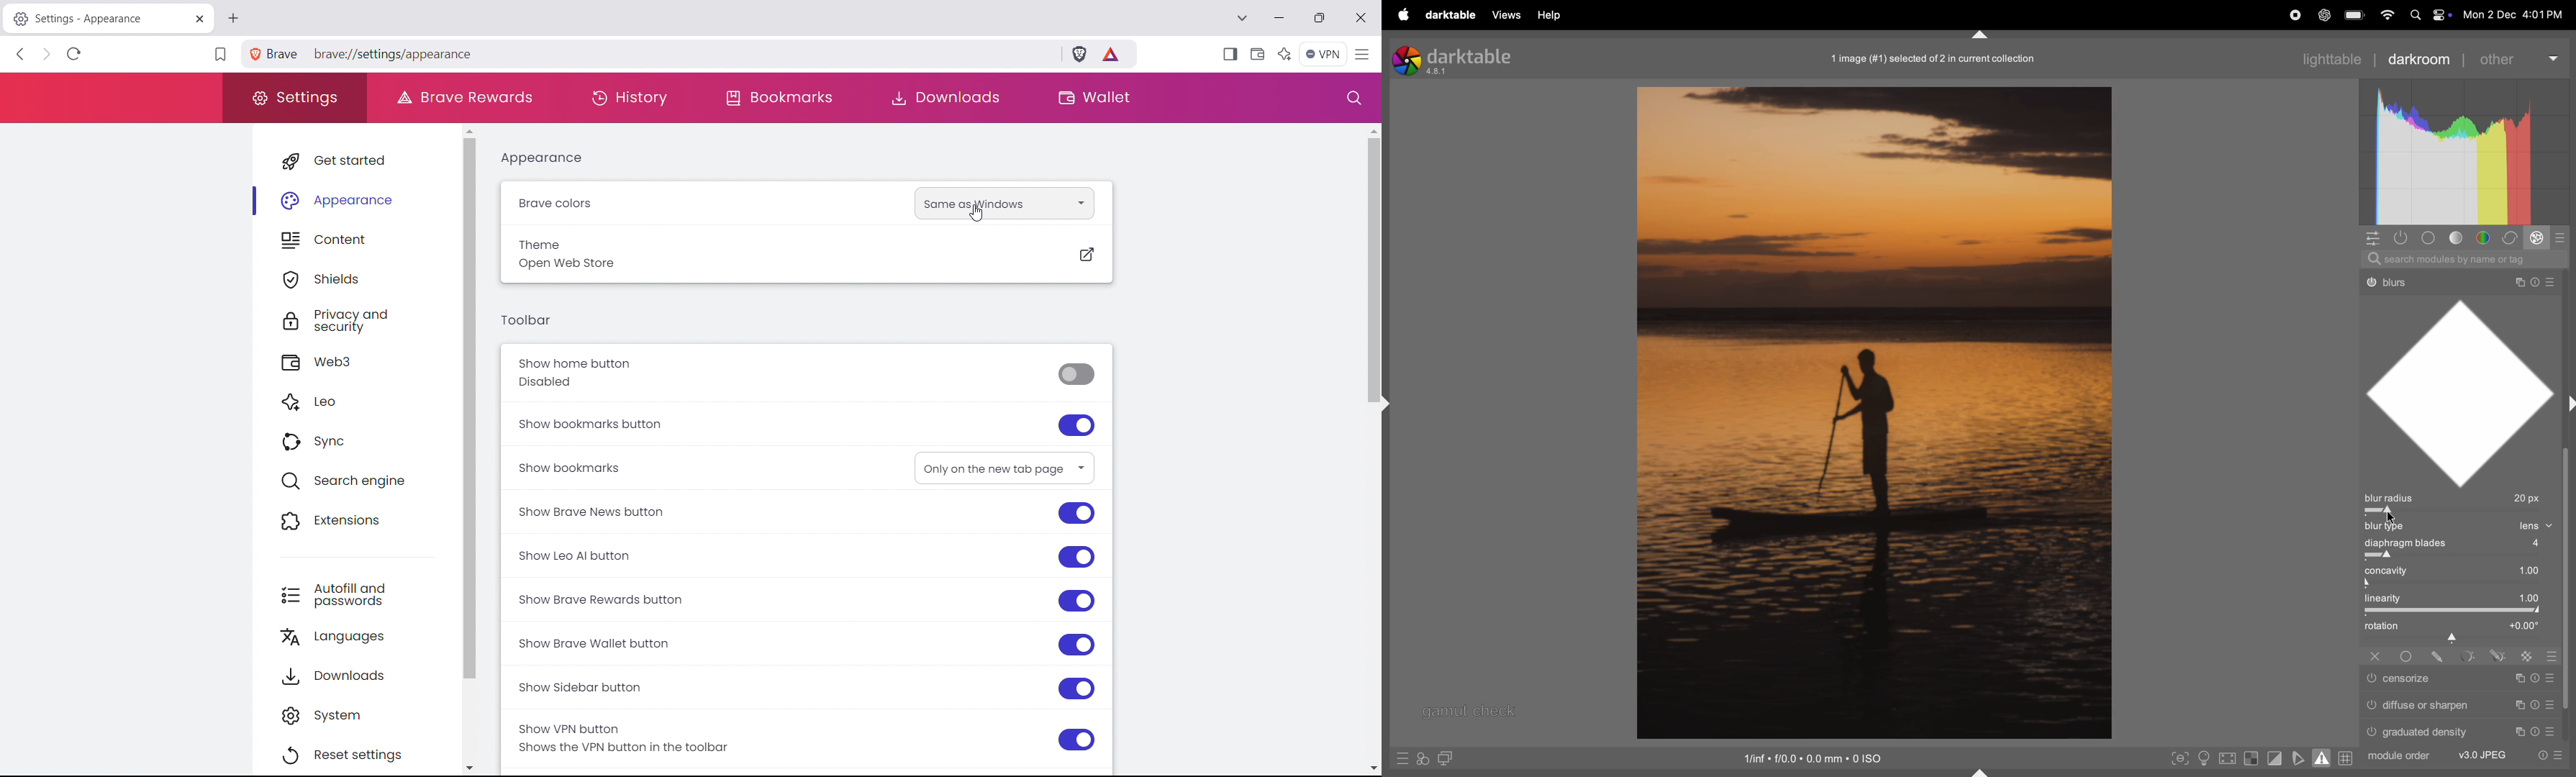 The height and width of the screenshot is (784, 2576). Describe the element at coordinates (1403, 759) in the screenshot. I see `quick access to presets` at that location.